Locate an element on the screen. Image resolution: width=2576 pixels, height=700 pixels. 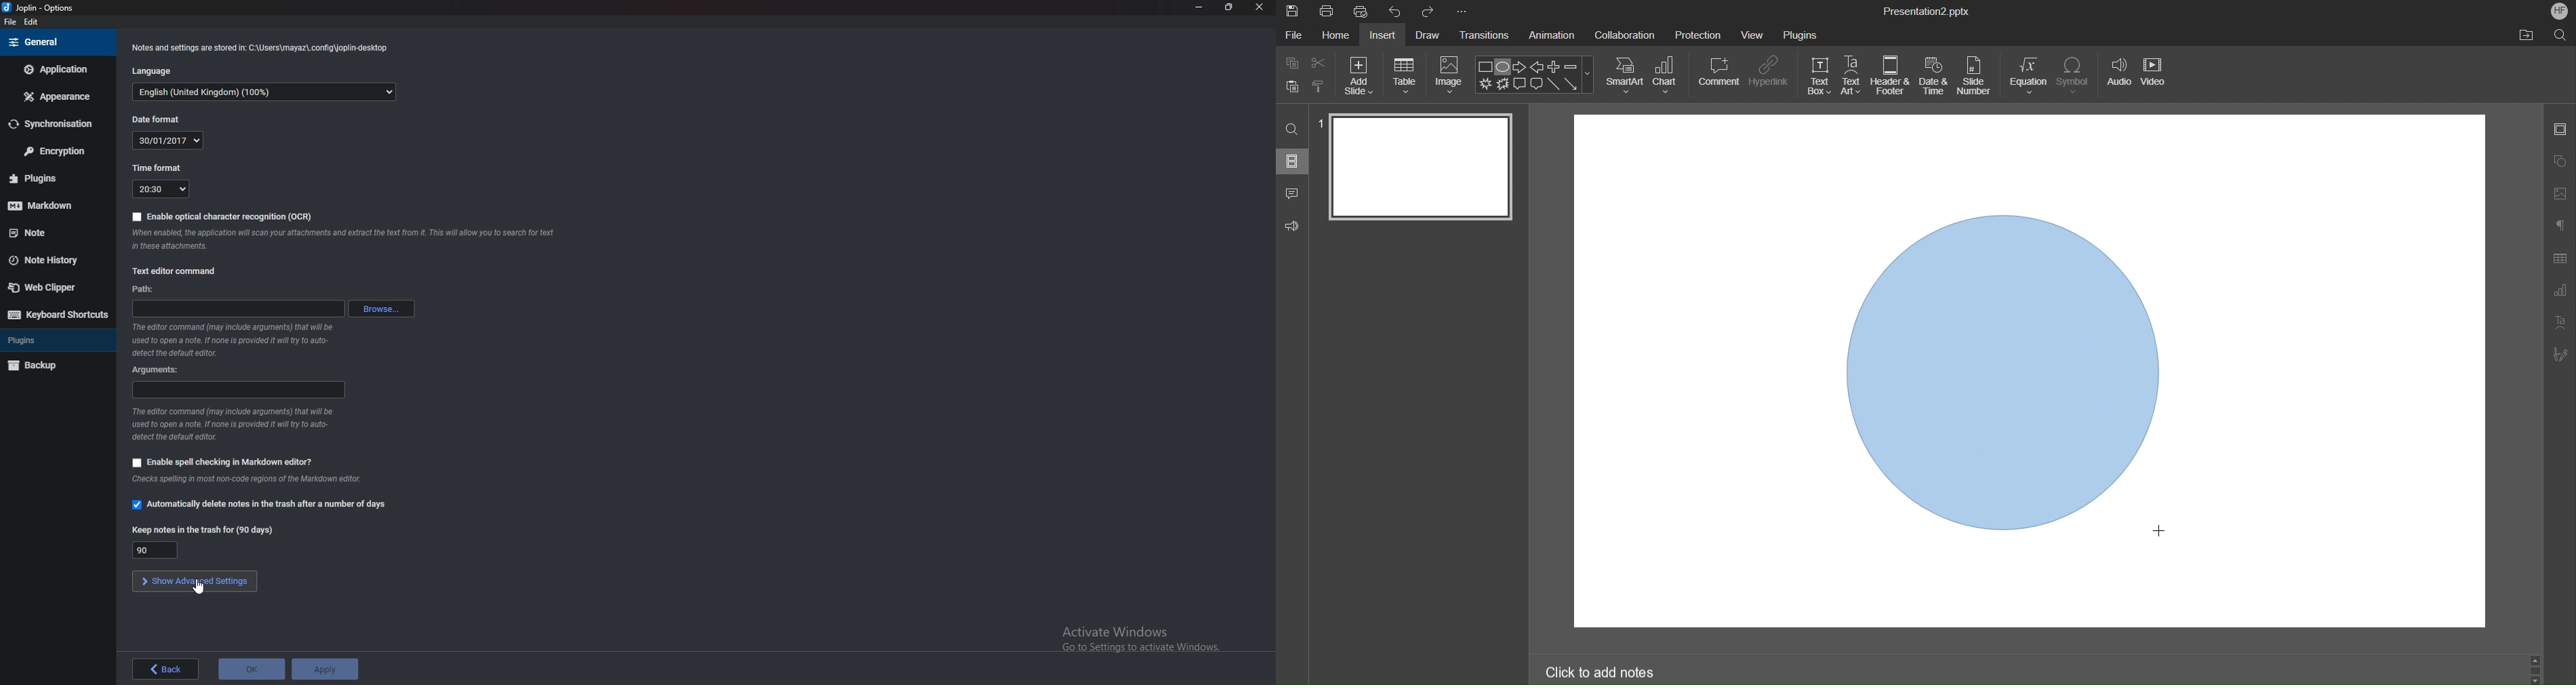
Insert is located at coordinates (1386, 36).